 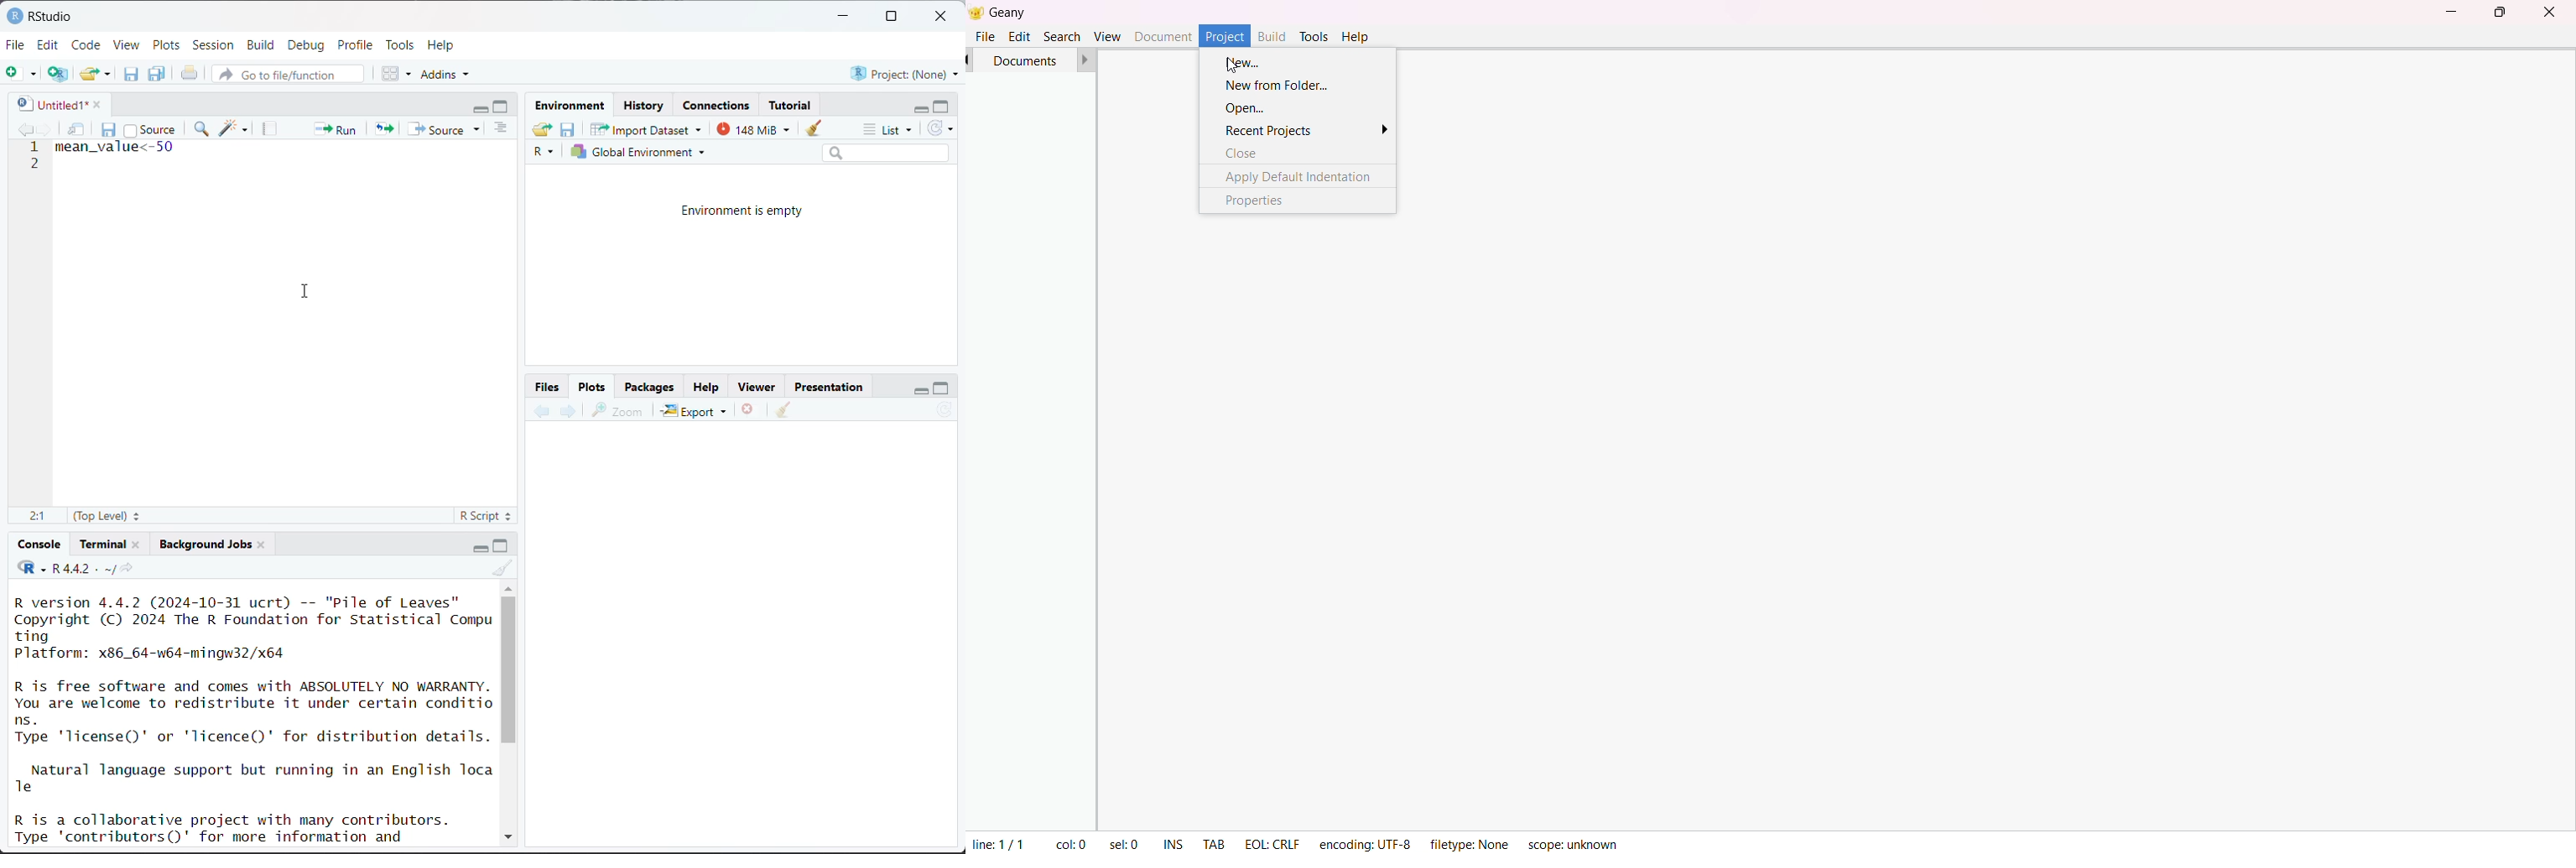 I want to click on clear objects from workspace, so click(x=810, y=125).